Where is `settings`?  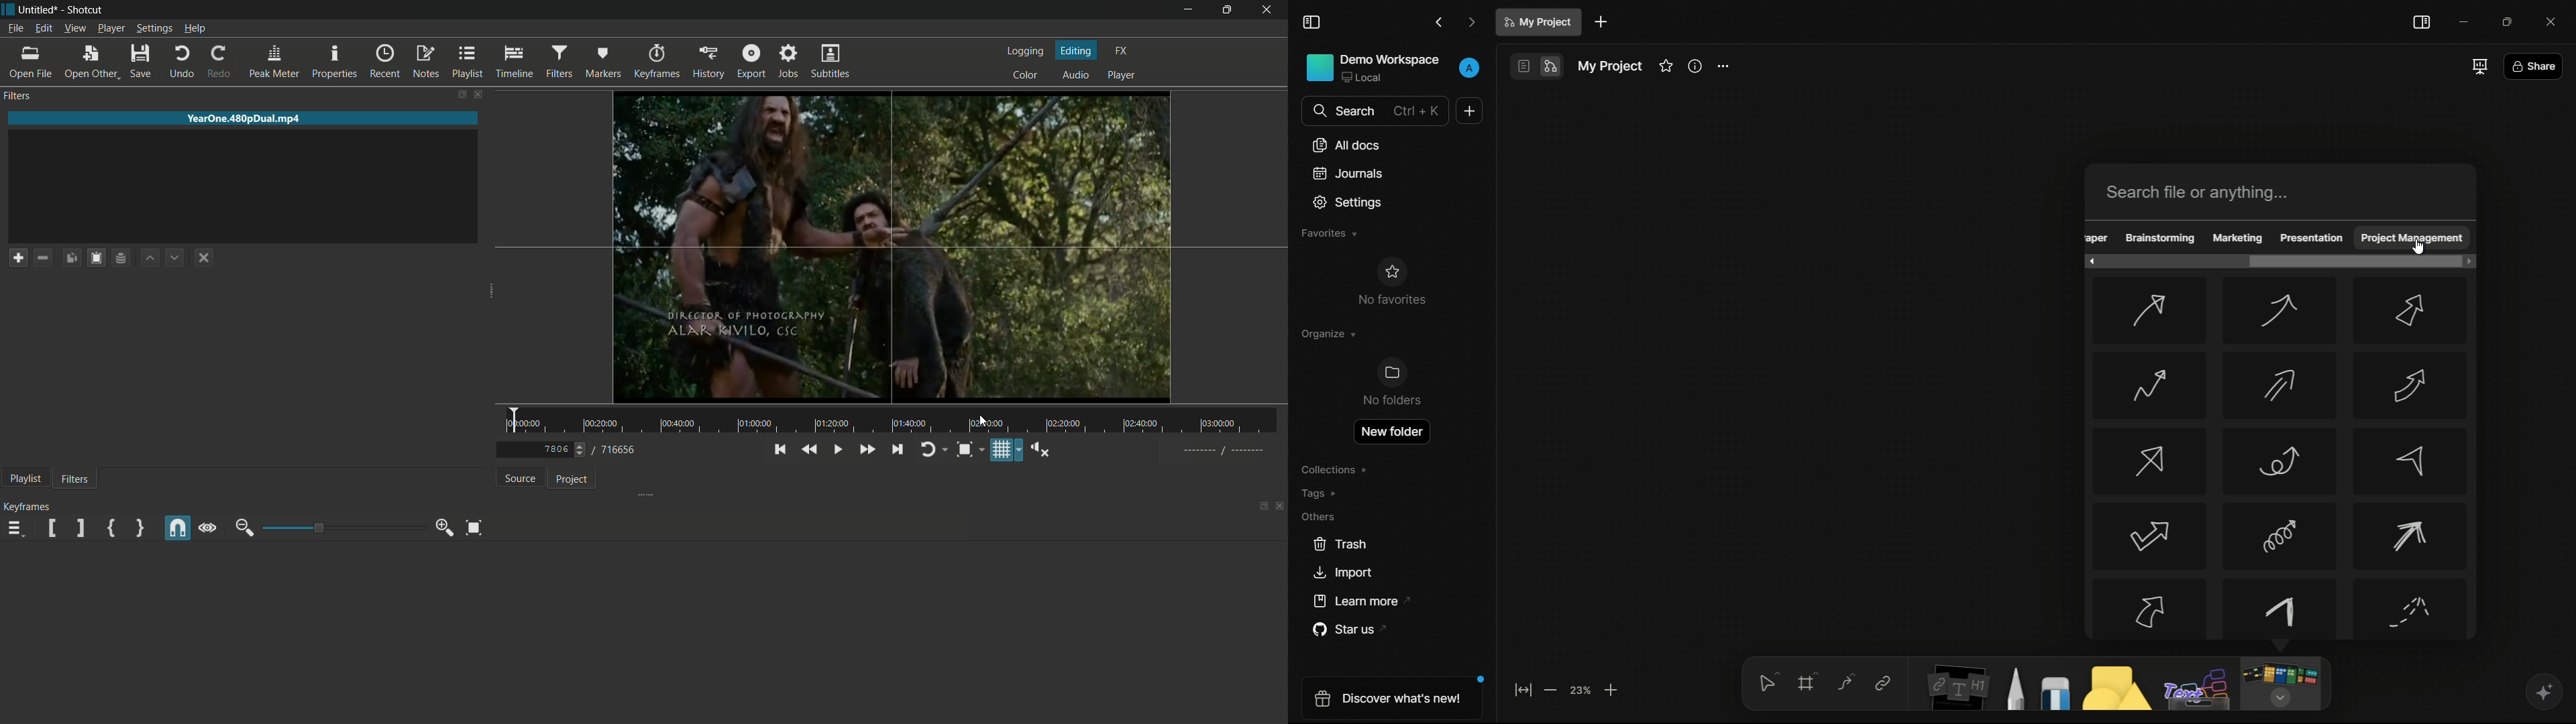
settings is located at coordinates (1722, 67).